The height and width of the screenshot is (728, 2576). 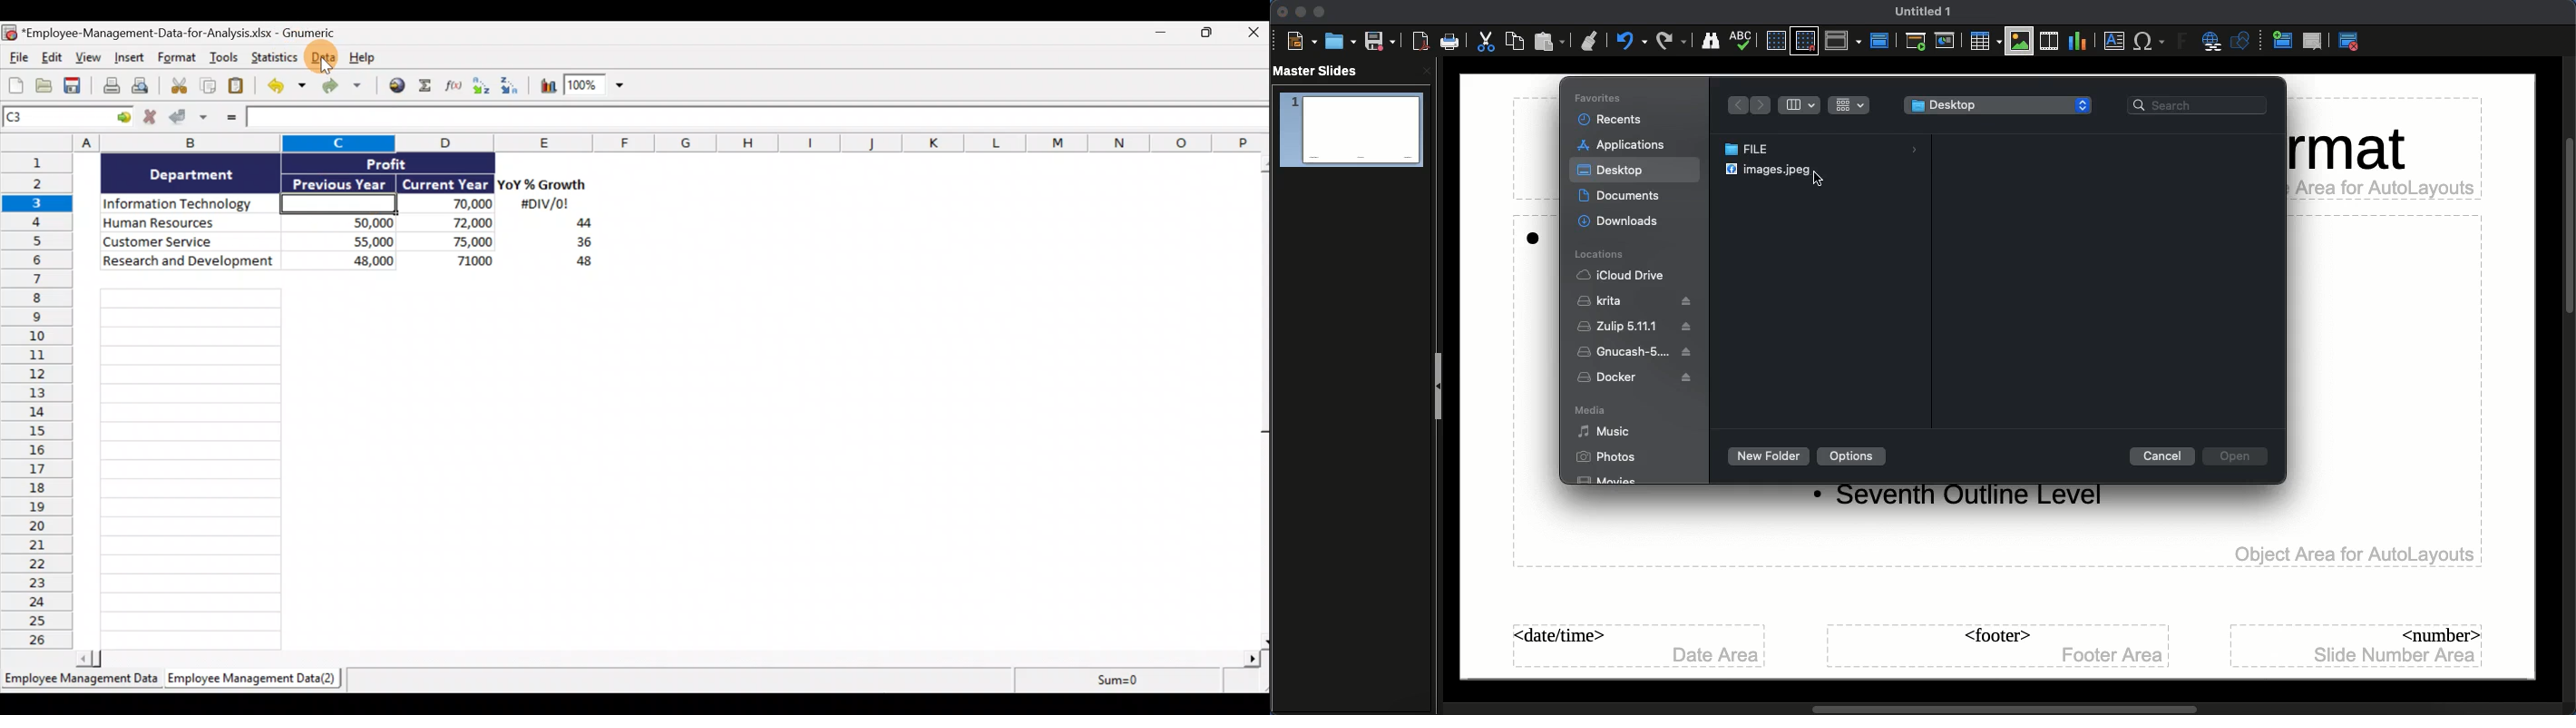 What do you see at coordinates (1769, 455) in the screenshot?
I see `New folder` at bounding box center [1769, 455].